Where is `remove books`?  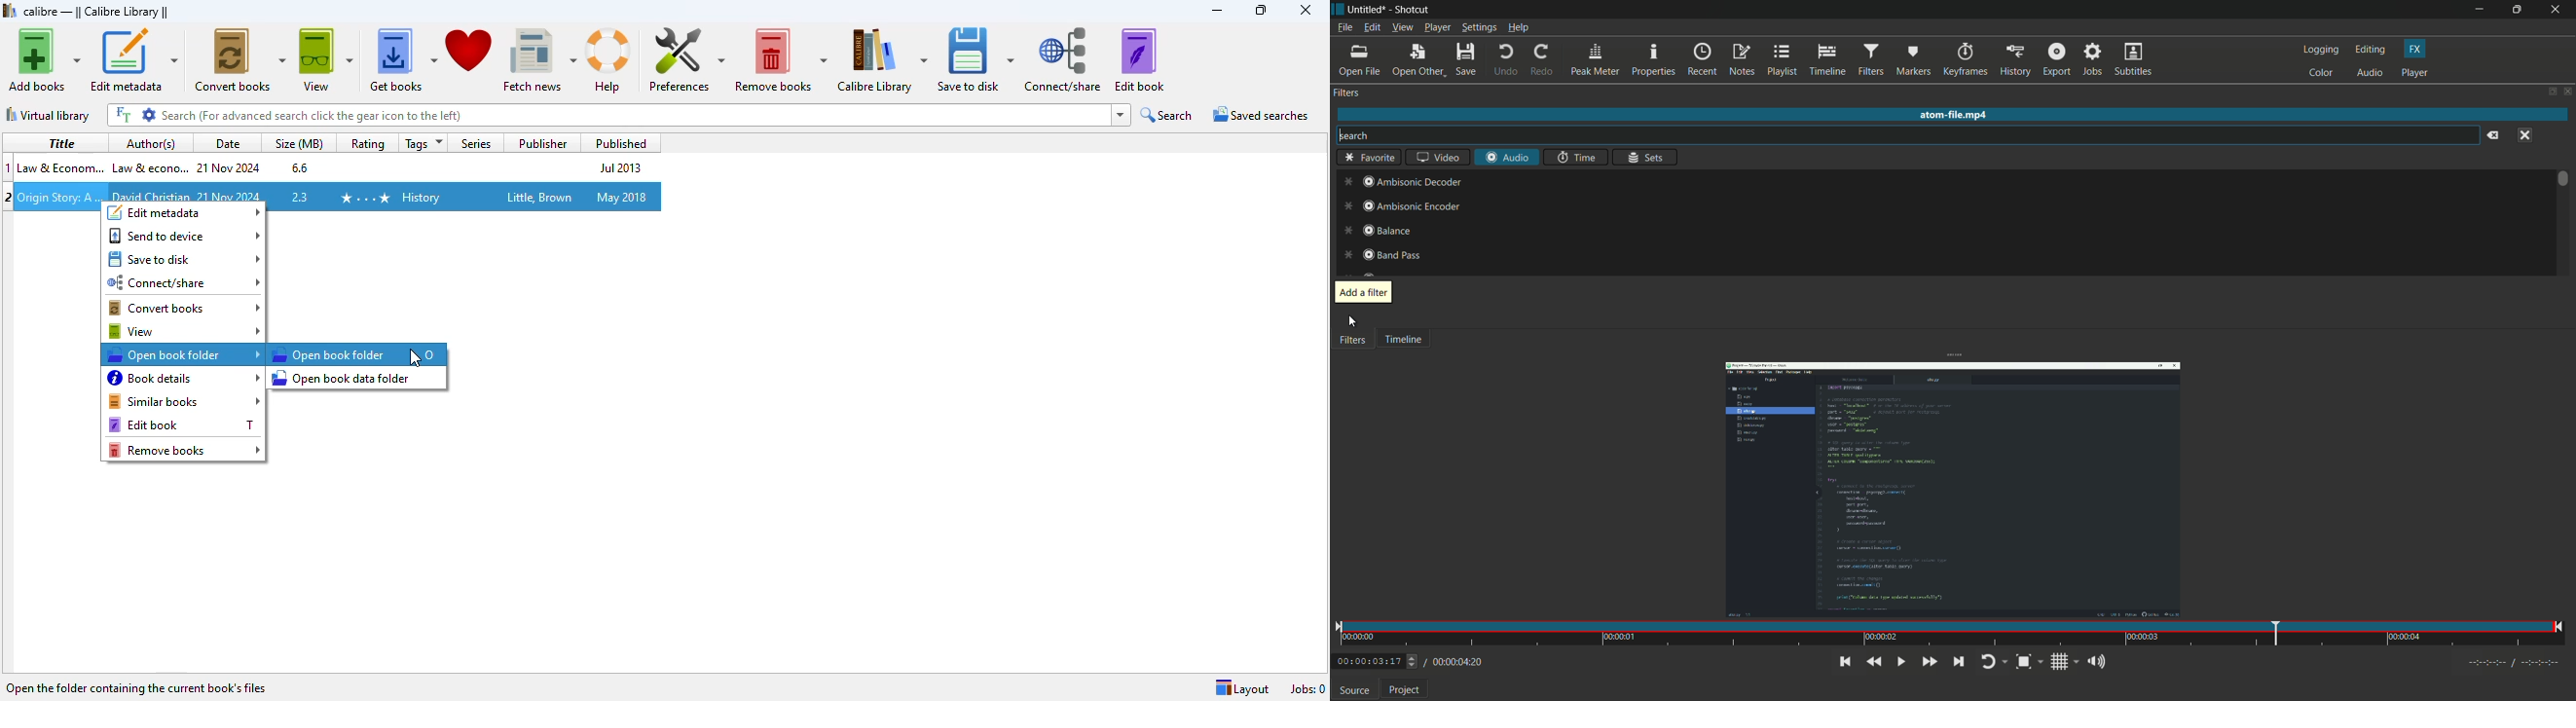
remove books is located at coordinates (185, 450).